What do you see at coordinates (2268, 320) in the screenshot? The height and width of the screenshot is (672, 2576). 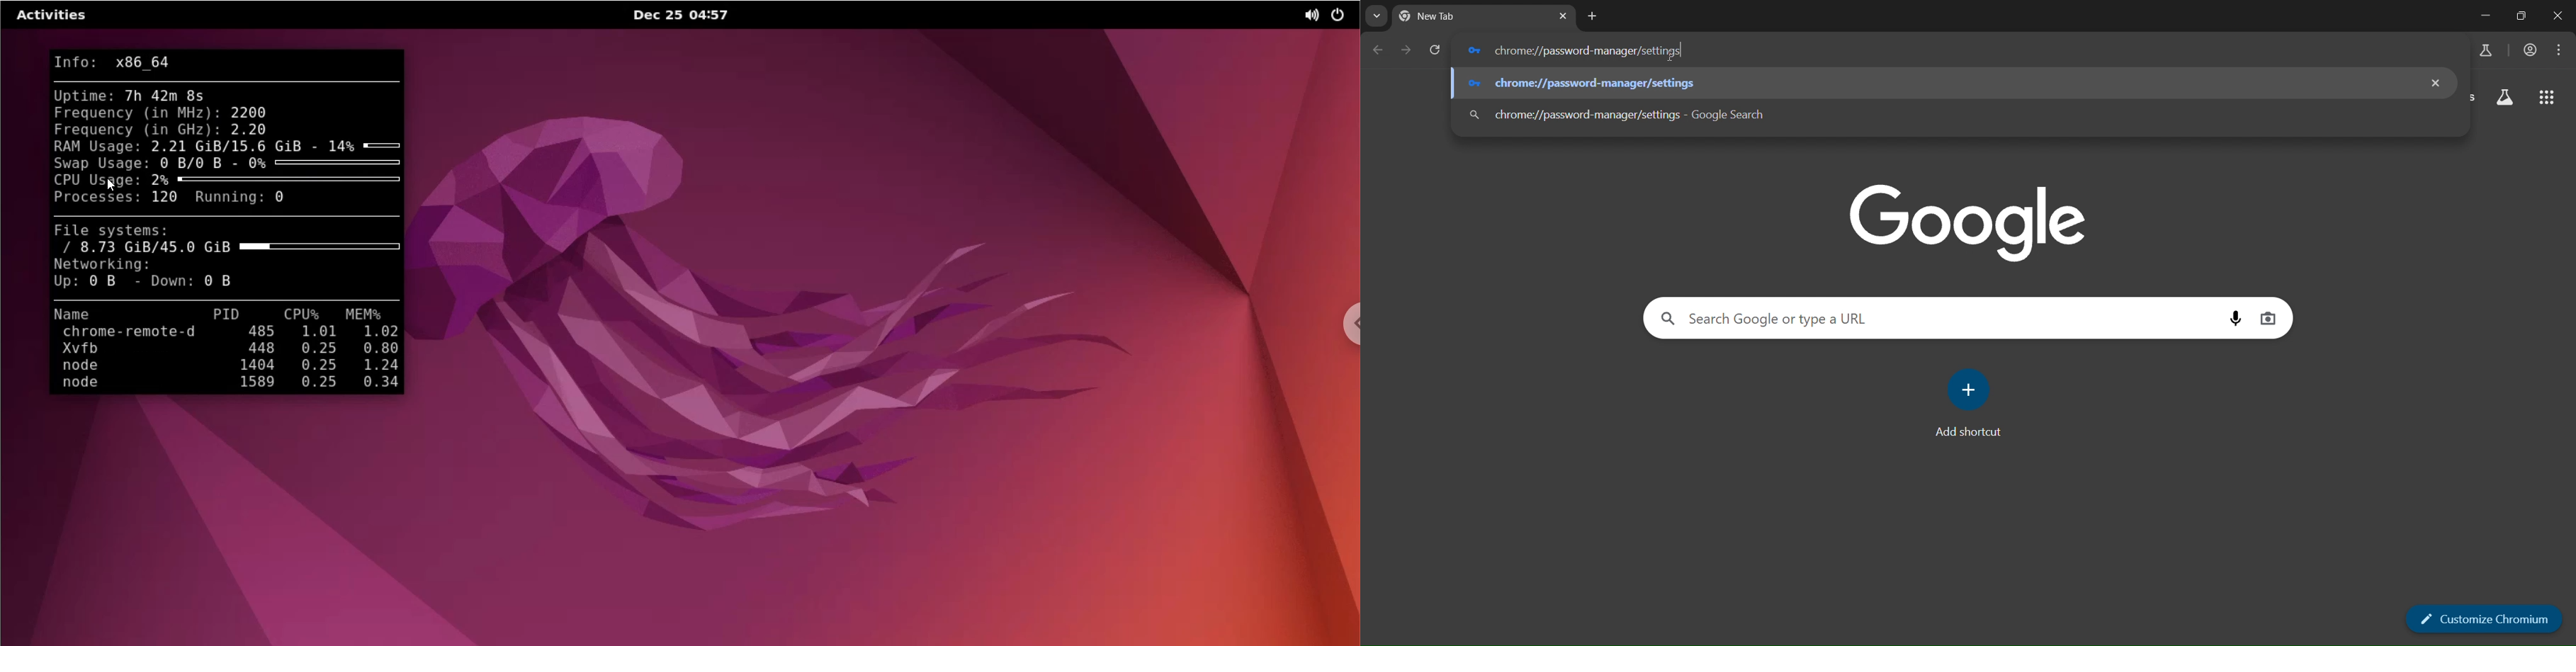 I see `image search` at bounding box center [2268, 320].